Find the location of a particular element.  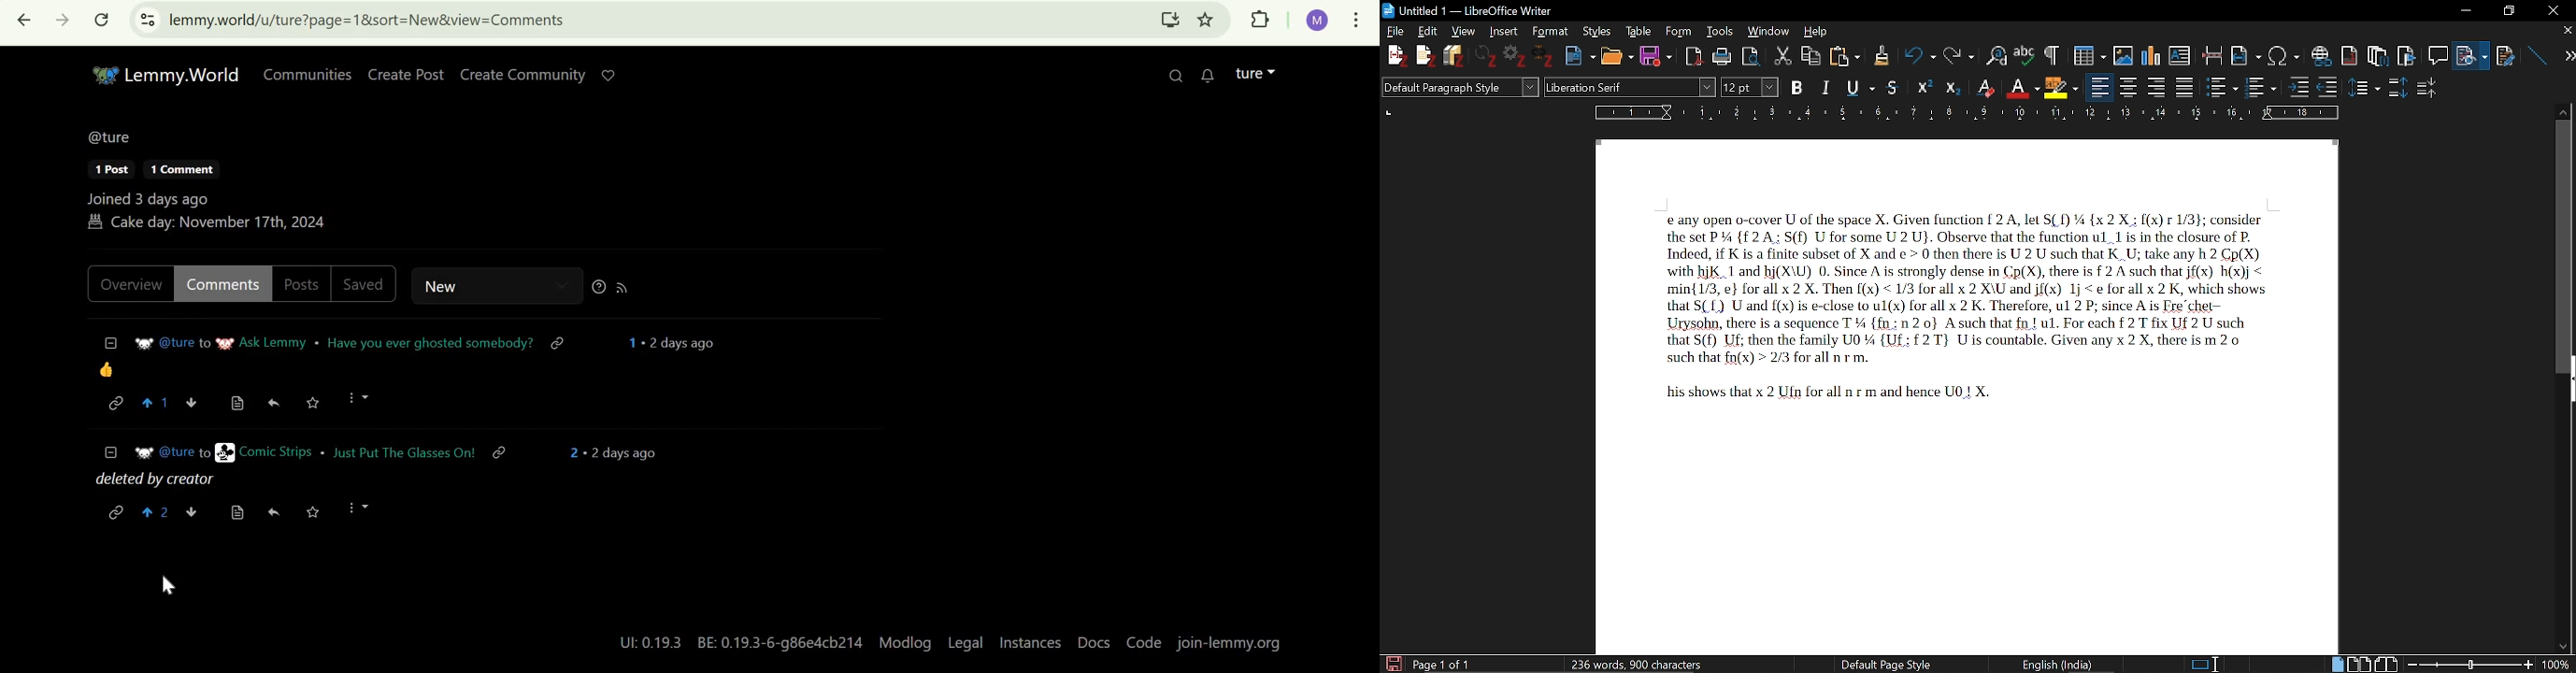

collapse is located at coordinates (110, 453).